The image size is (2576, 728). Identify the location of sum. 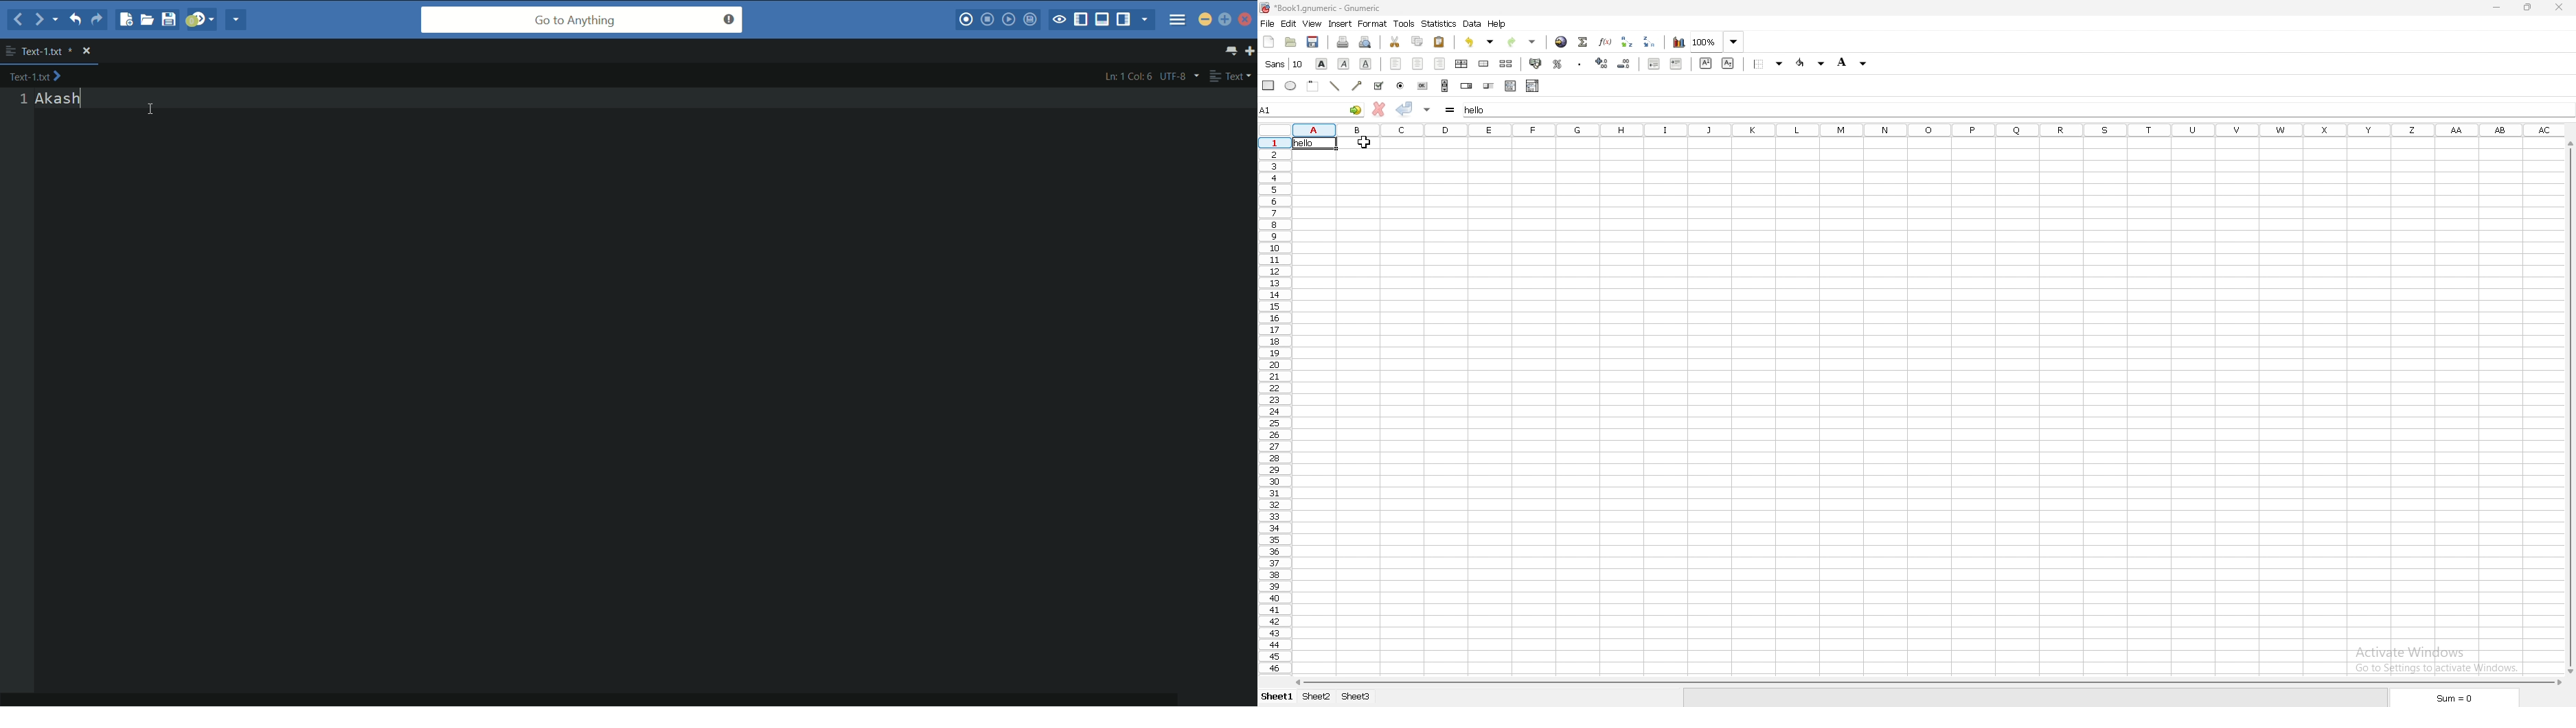
(1582, 41).